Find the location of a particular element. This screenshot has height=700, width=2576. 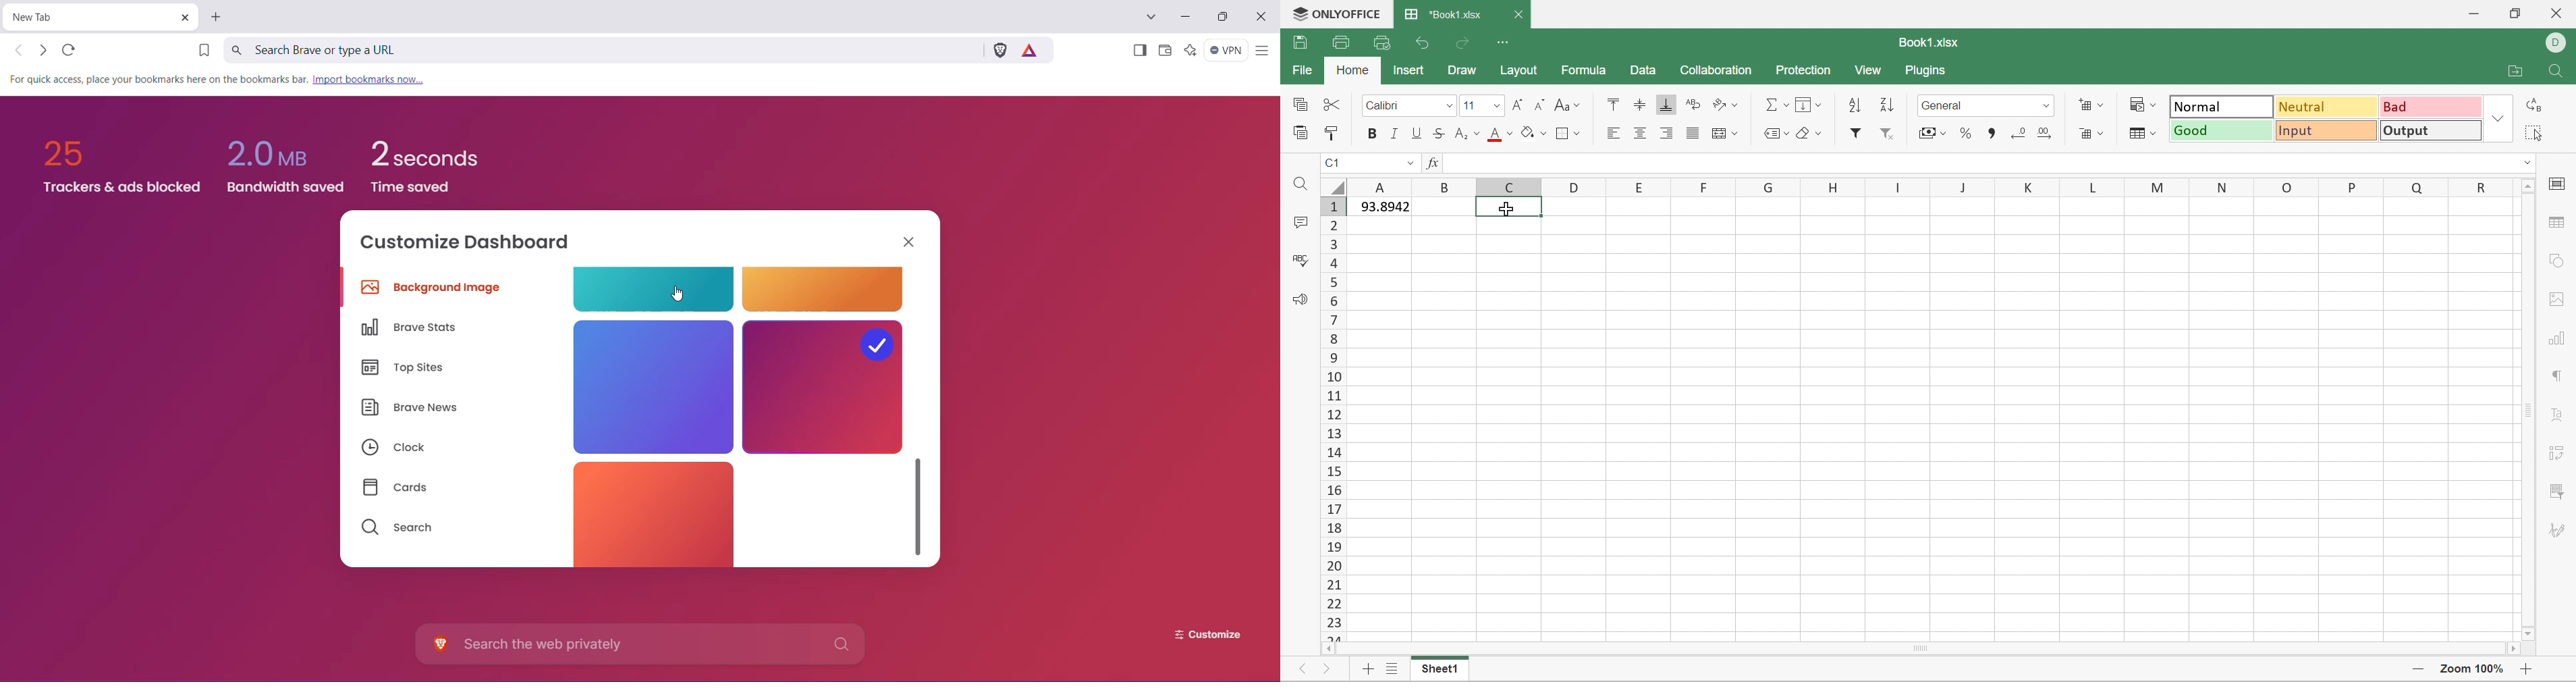

Drop Down is located at coordinates (1410, 162).